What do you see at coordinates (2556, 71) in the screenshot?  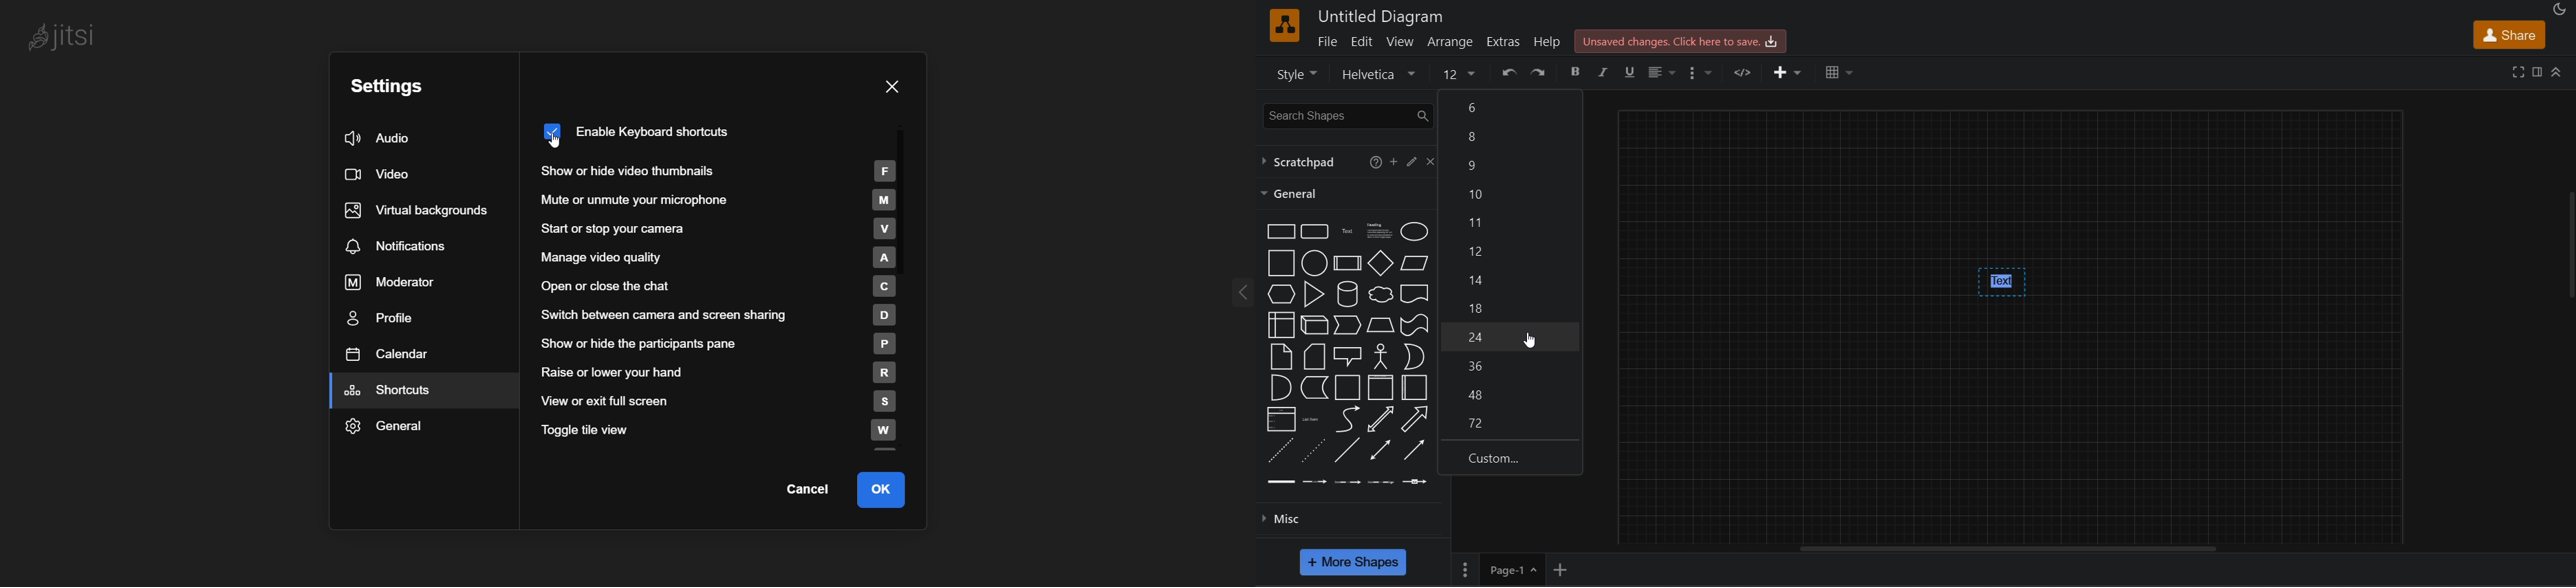 I see `collapase/expand` at bounding box center [2556, 71].